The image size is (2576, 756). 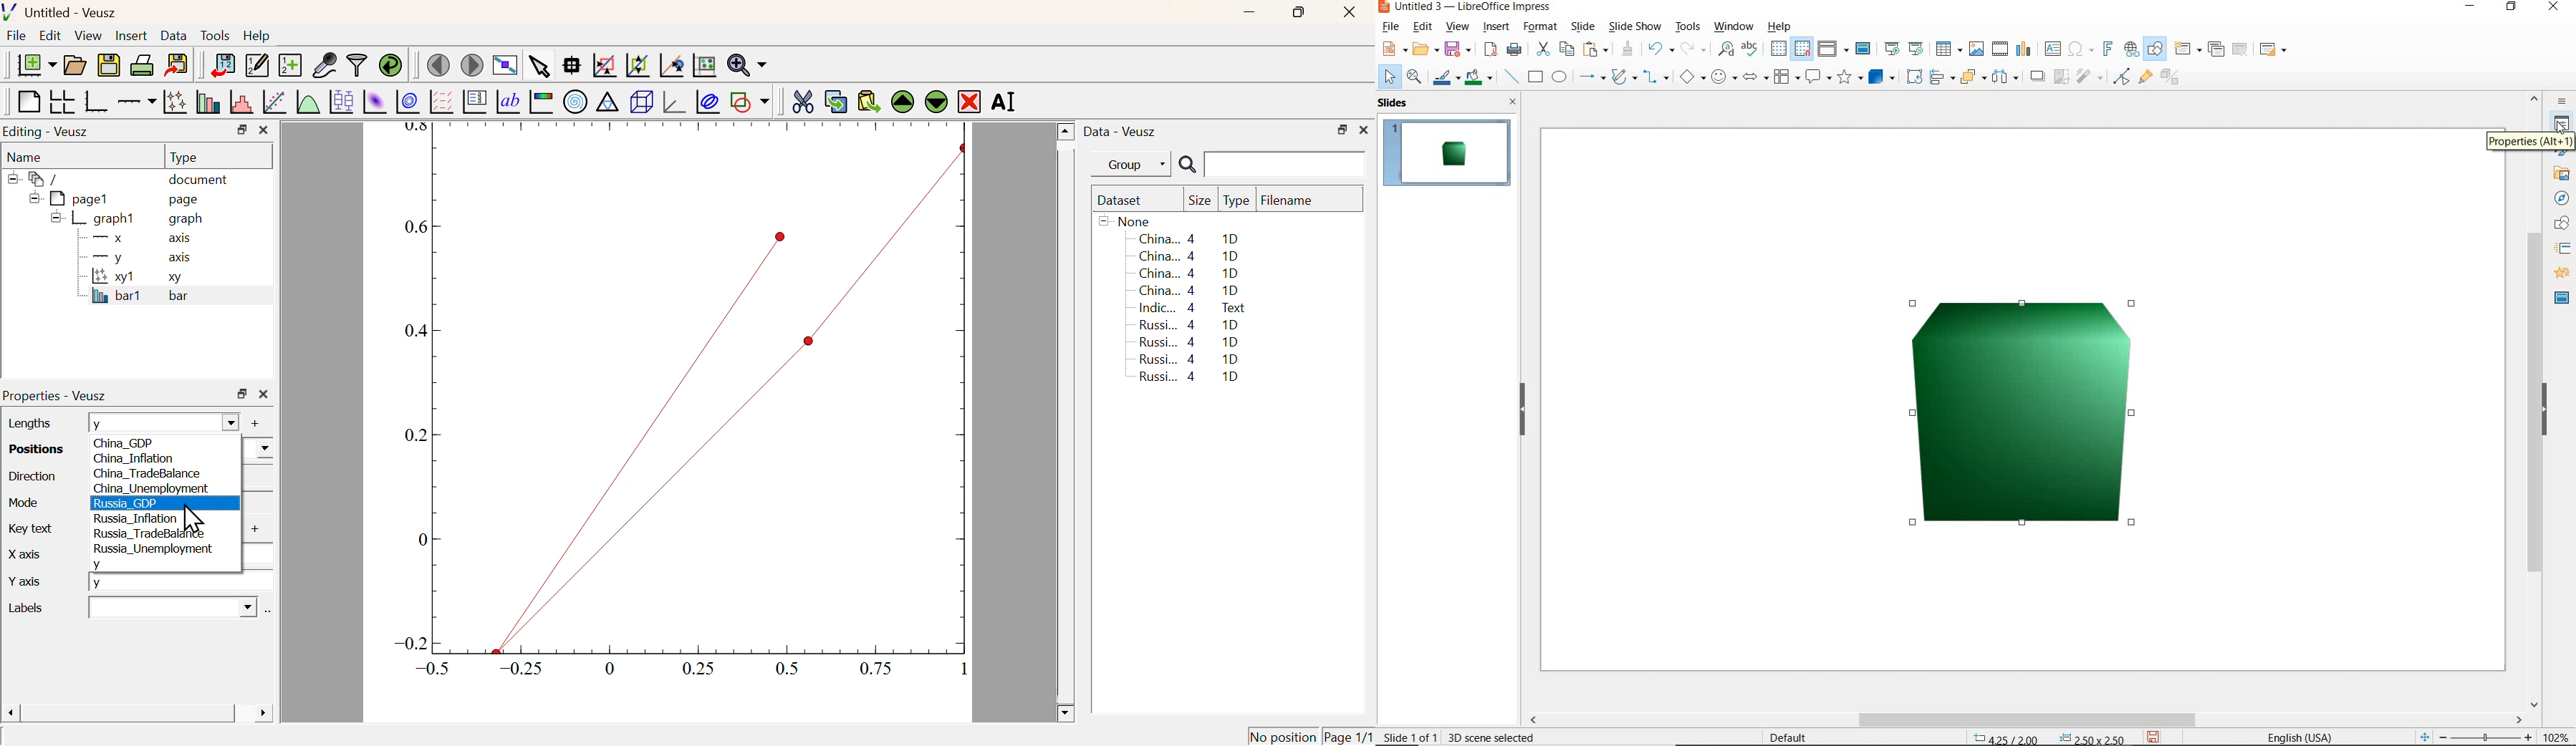 What do you see at coordinates (1725, 76) in the screenshot?
I see `symbol shapes` at bounding box center [1725, 76].